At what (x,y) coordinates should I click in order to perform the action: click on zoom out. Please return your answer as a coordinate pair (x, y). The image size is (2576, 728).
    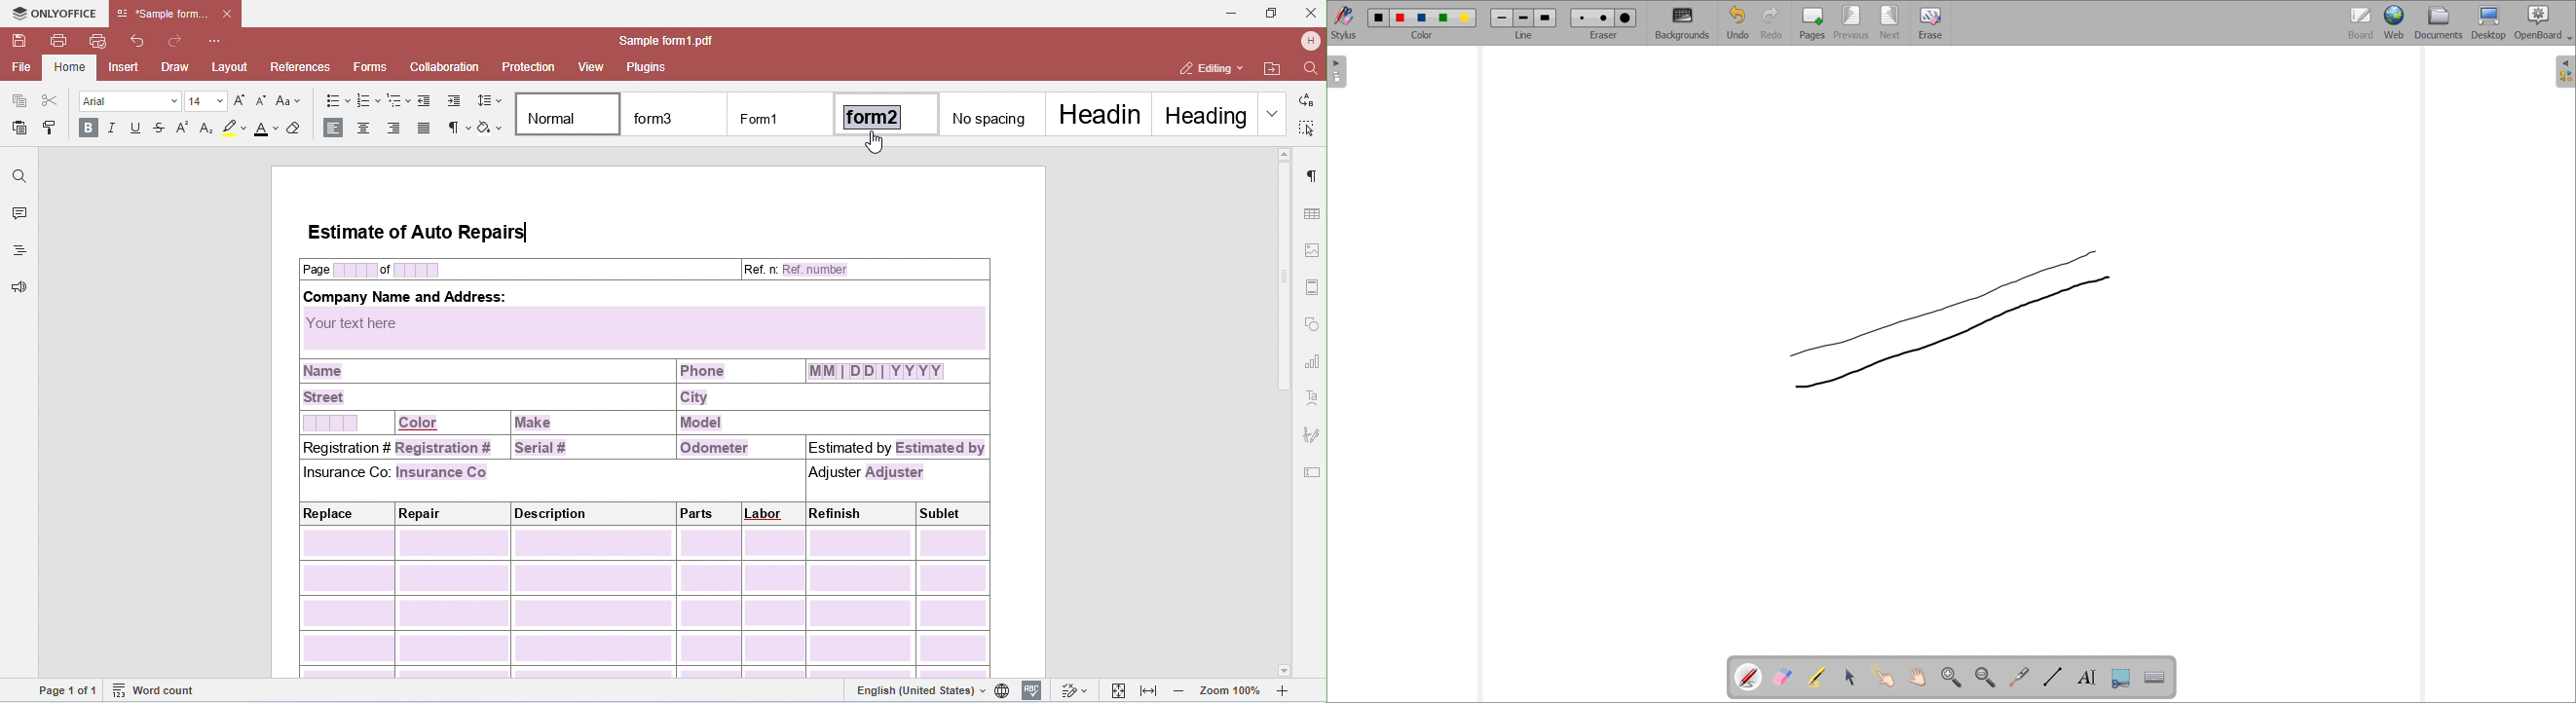
    Looking at the image, I should click on (1986, 677).